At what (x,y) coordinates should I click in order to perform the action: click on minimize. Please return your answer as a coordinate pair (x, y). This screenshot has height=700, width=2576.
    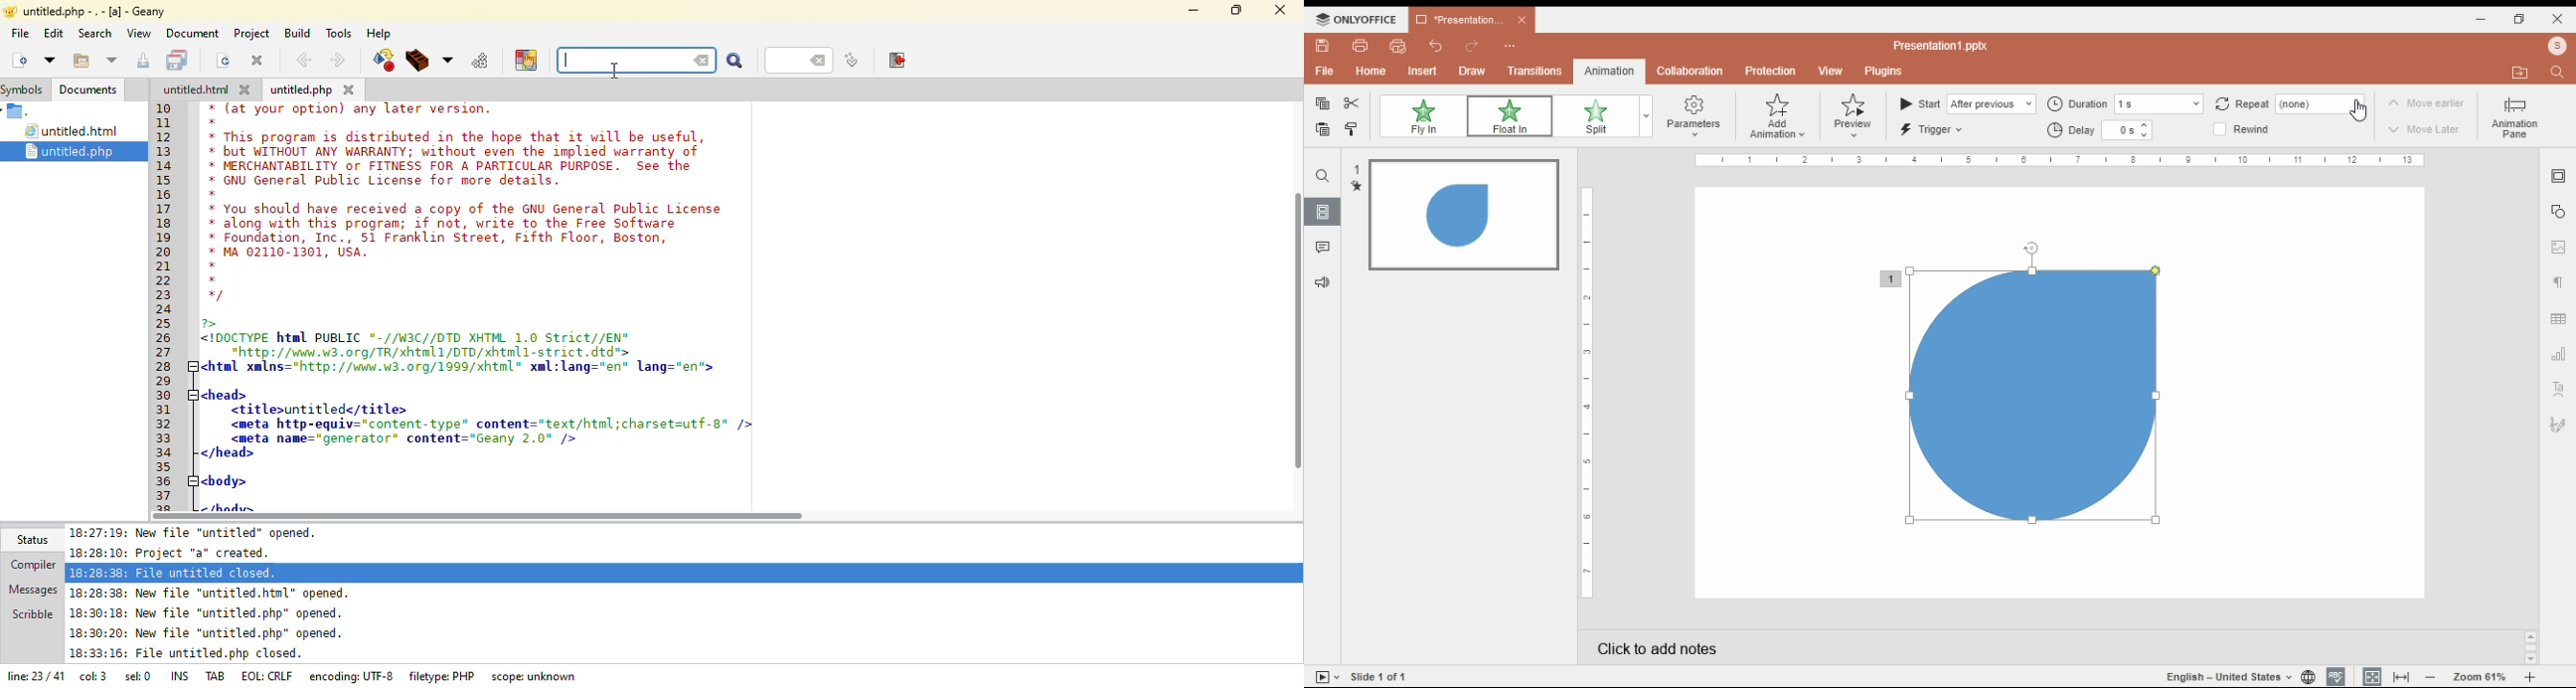
    Looking at the image, I should click on (2482, 20).